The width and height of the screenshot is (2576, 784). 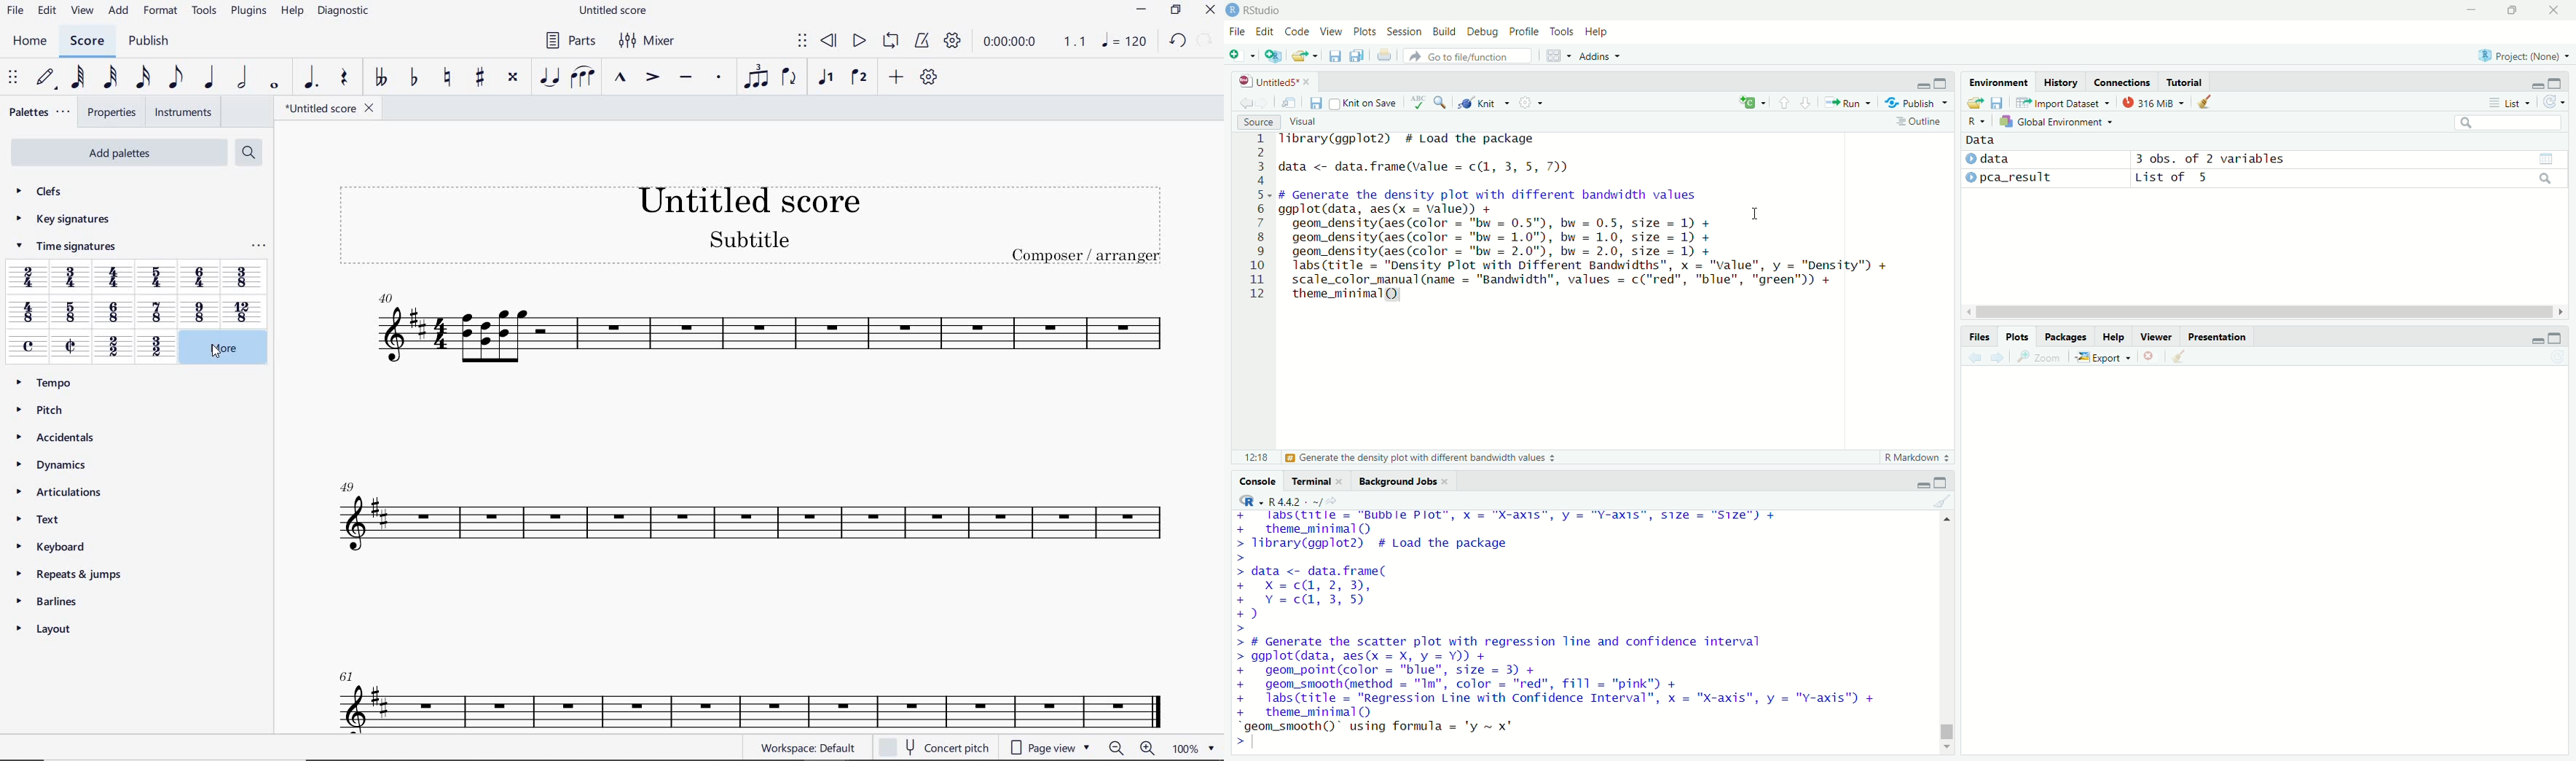 What do you see at coordinates (1397, 482) in the screenshot?
I see `Background Jobs` at bounding box center [1397, 482].